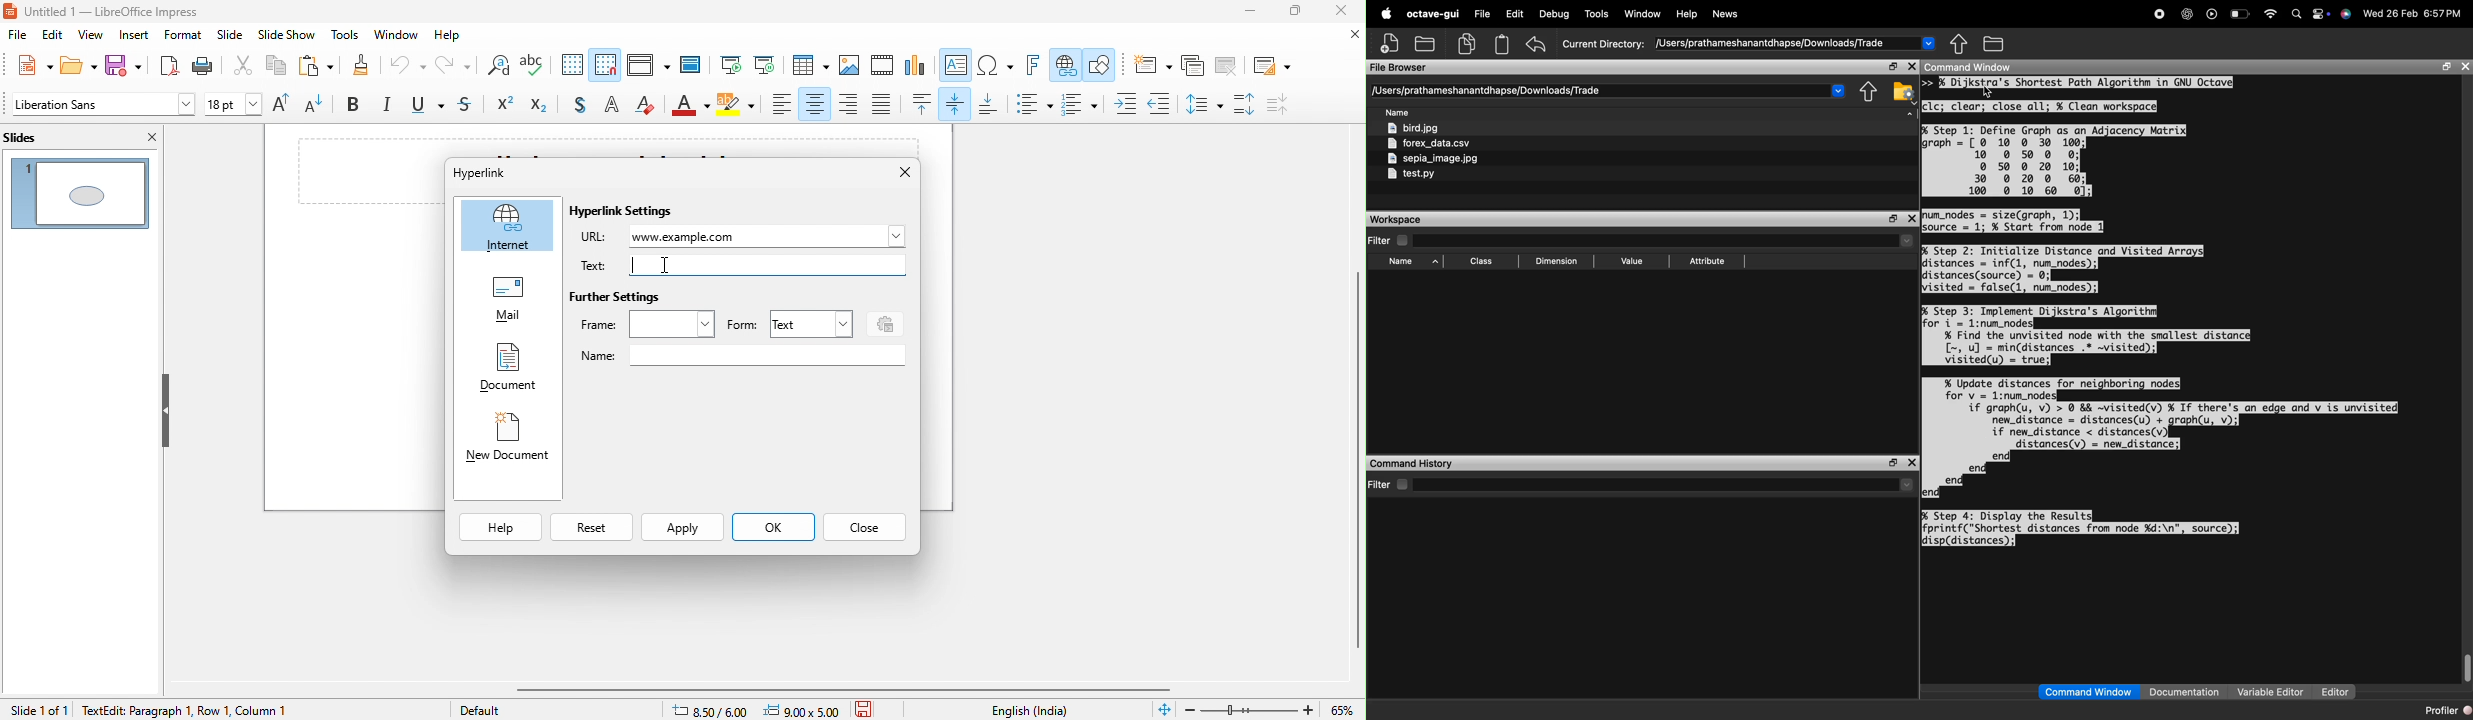 Image resolution: width=2492 pixels, height=728 pixels. Describe the element at coordinates (1083, 104) in the screenshot. I see `toggle ordered list` at that location.